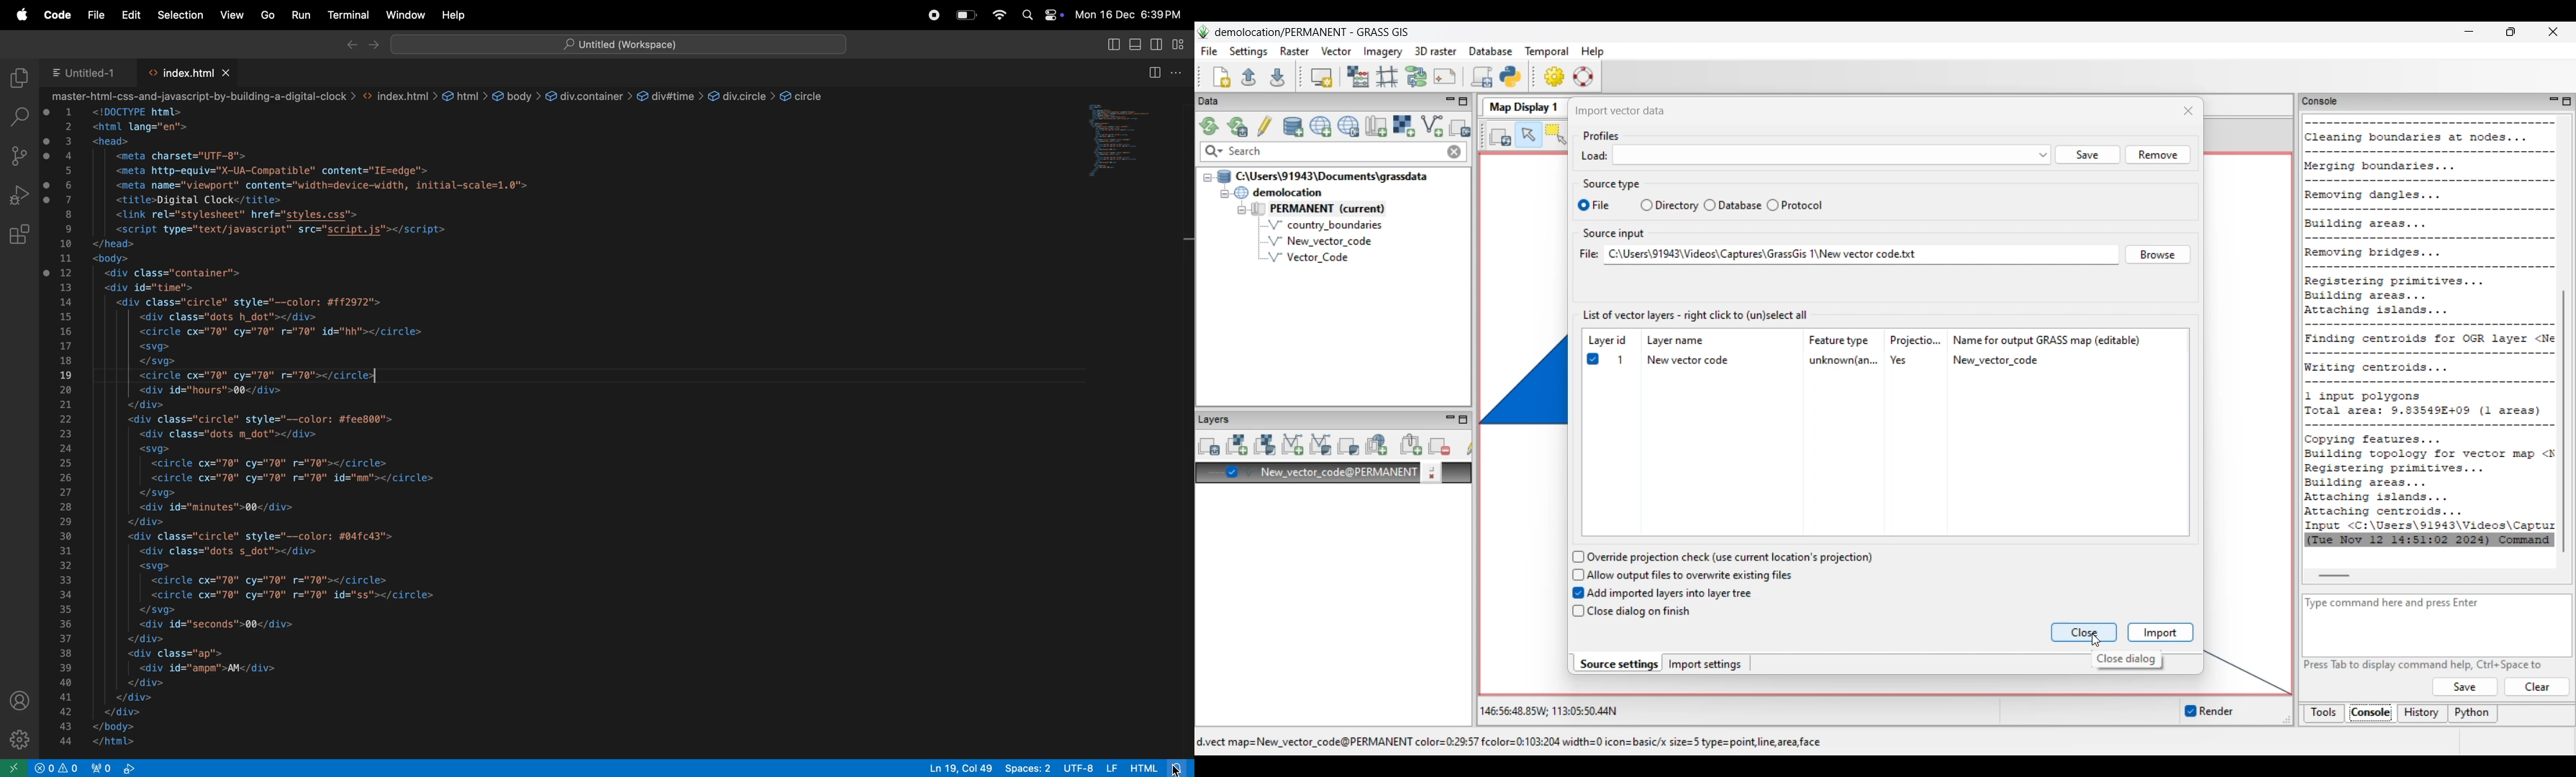  I want to click on battery, so click(967, 15).